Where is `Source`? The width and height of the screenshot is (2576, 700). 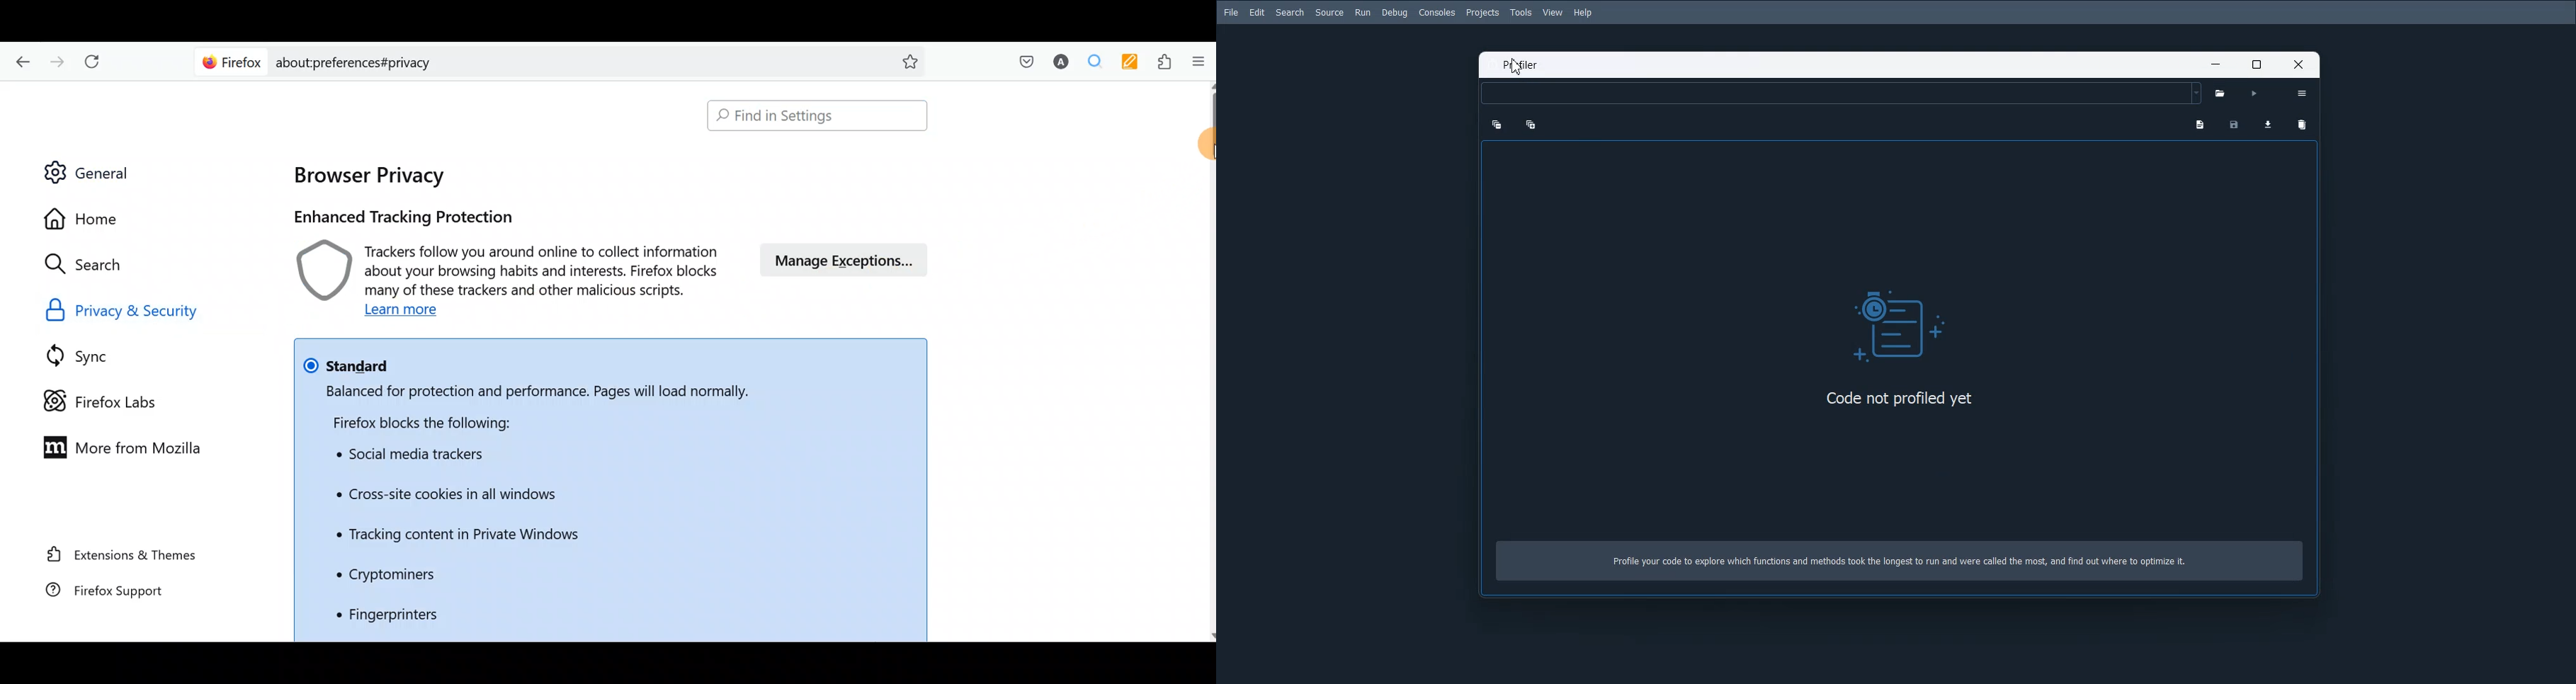 Source is located at coordinates (1329, 12).